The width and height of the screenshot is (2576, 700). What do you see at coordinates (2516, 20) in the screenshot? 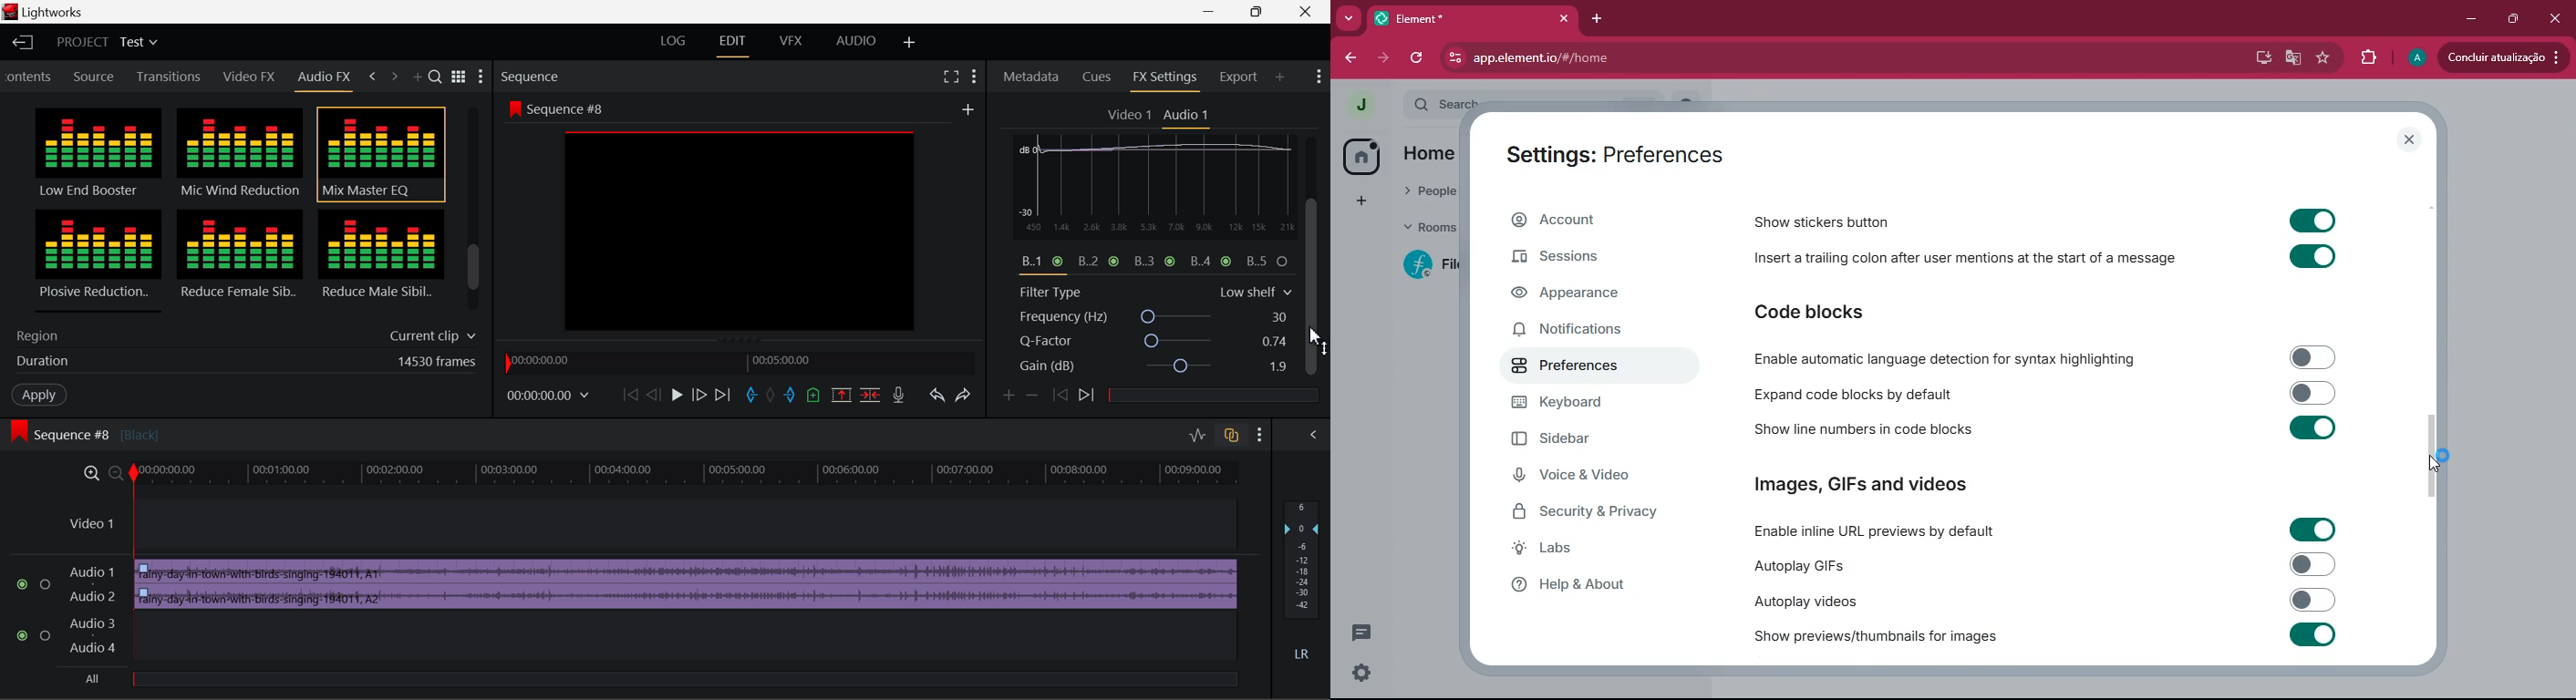
I see `maximize` at bounding box center [2516, 20].